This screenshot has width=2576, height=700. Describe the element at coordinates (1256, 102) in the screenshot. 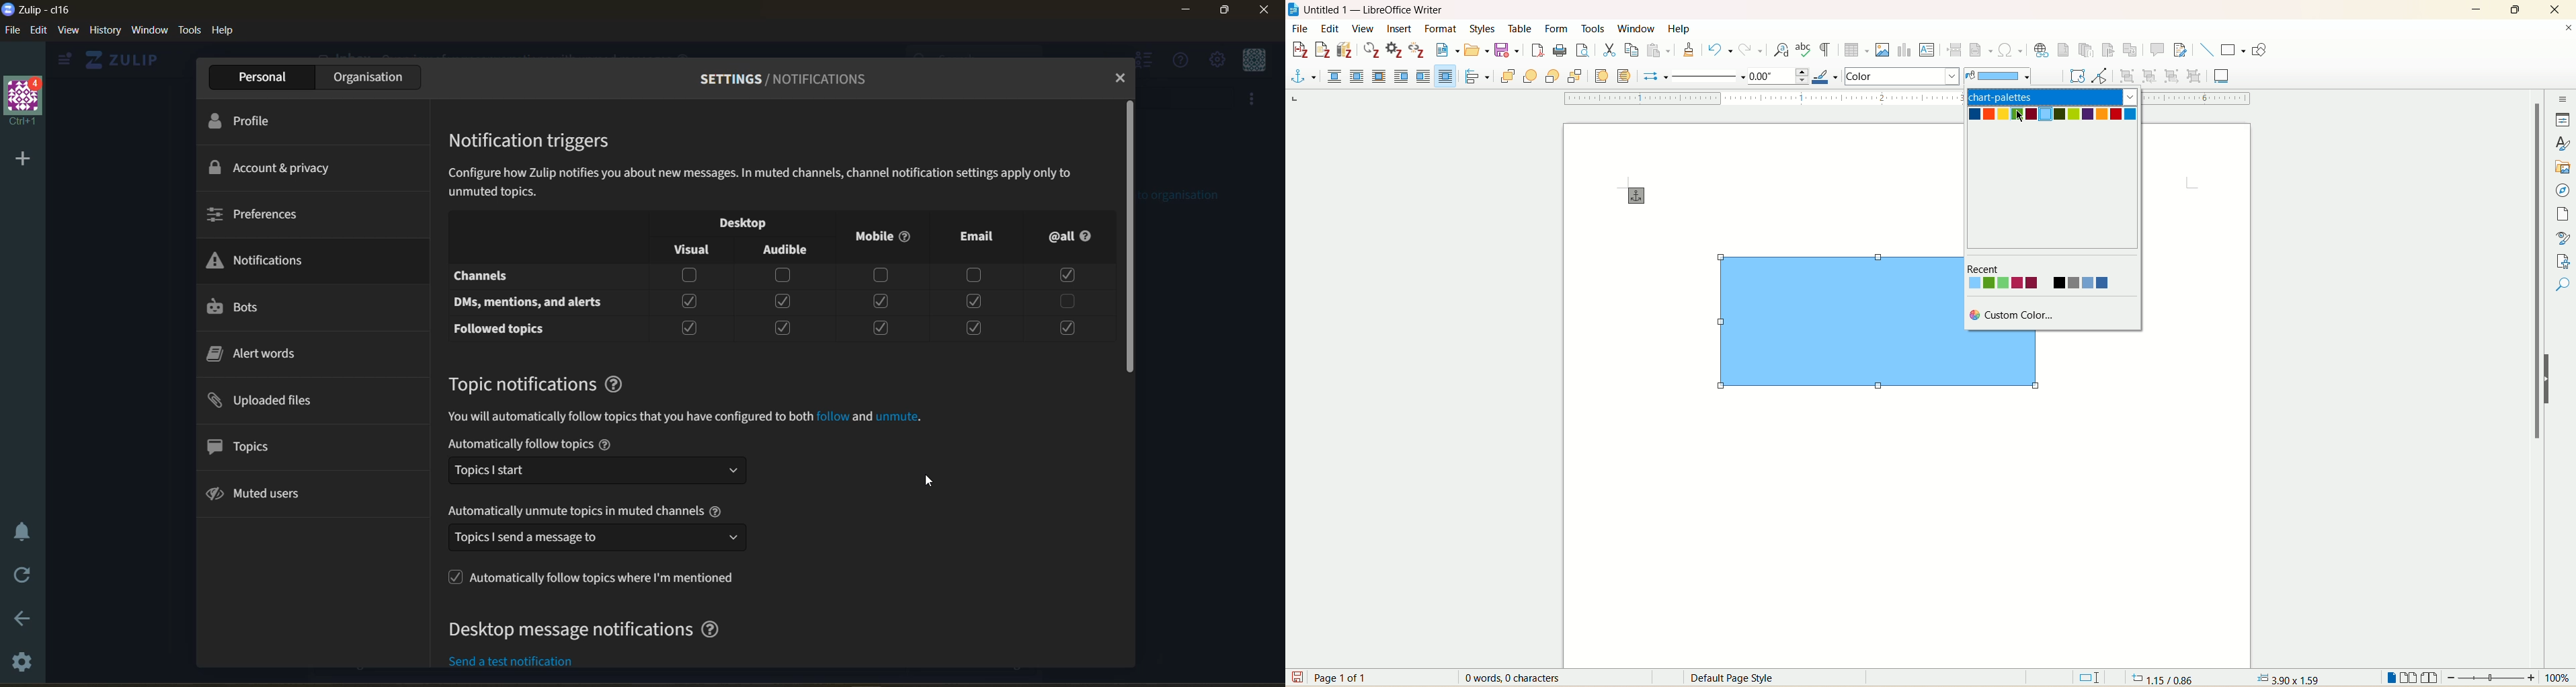

I see `more options` at that location.